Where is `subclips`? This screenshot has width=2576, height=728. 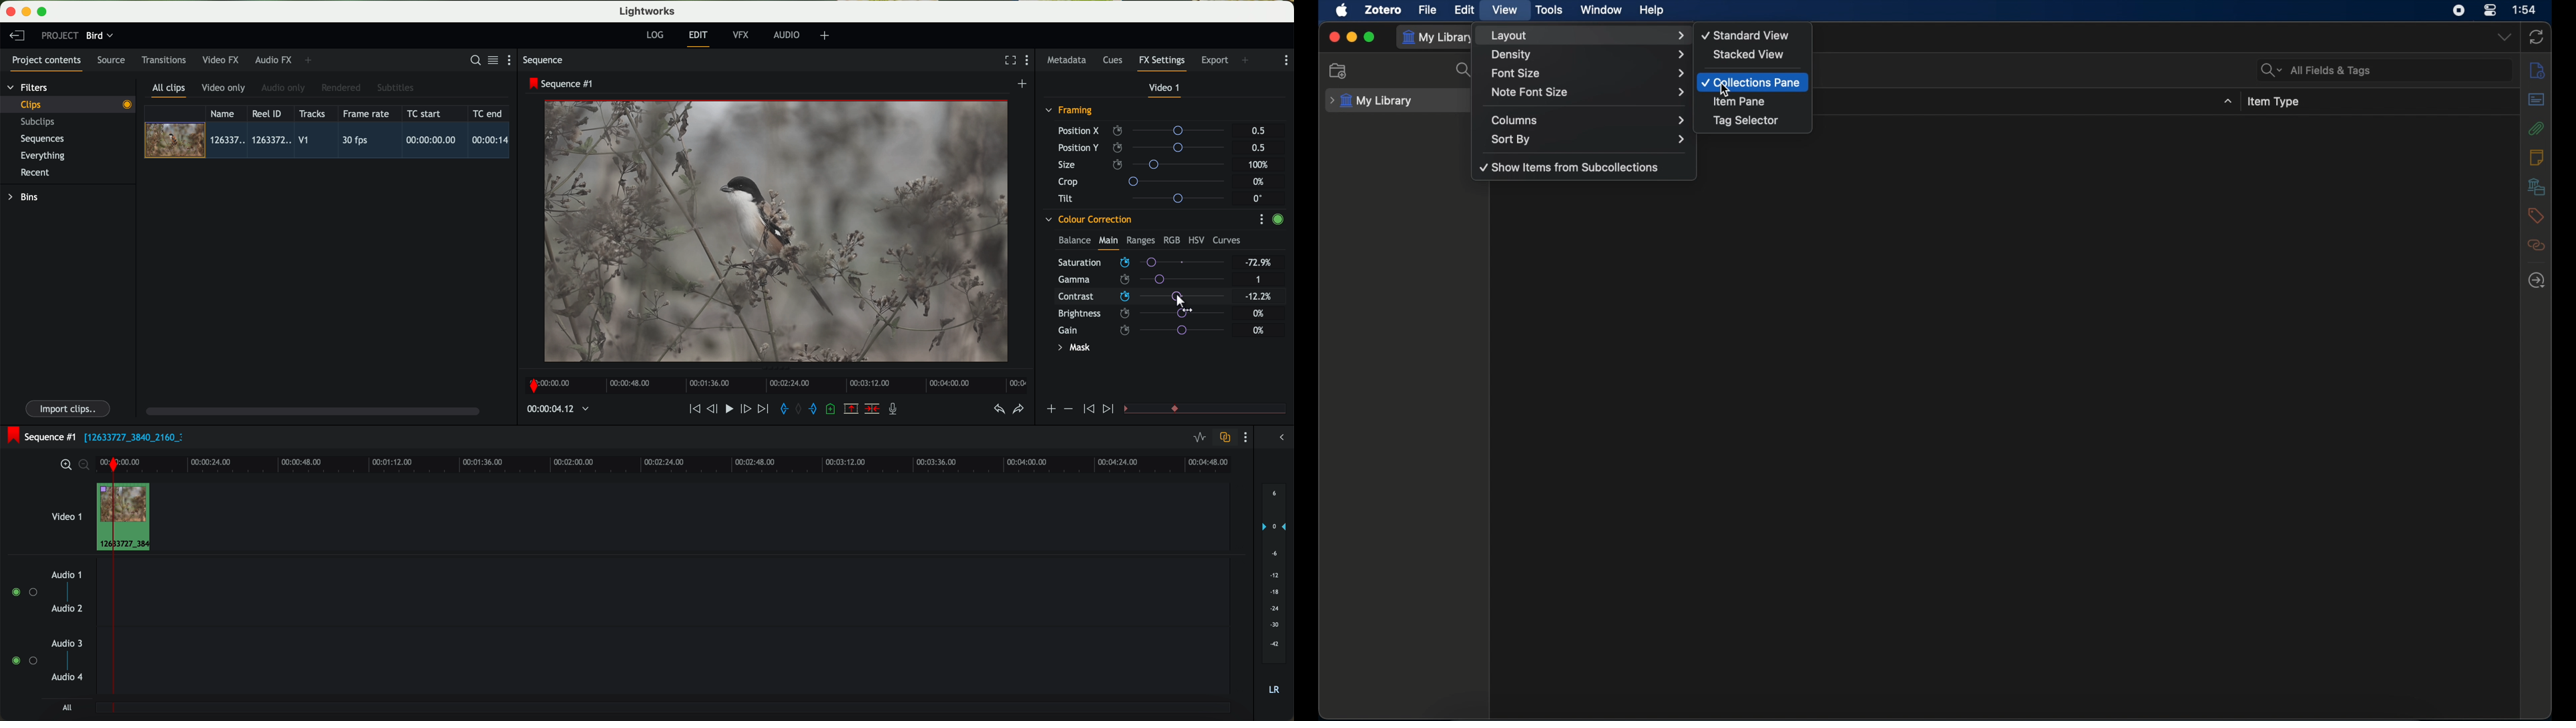 subclips is located at coordinates (40, 122).